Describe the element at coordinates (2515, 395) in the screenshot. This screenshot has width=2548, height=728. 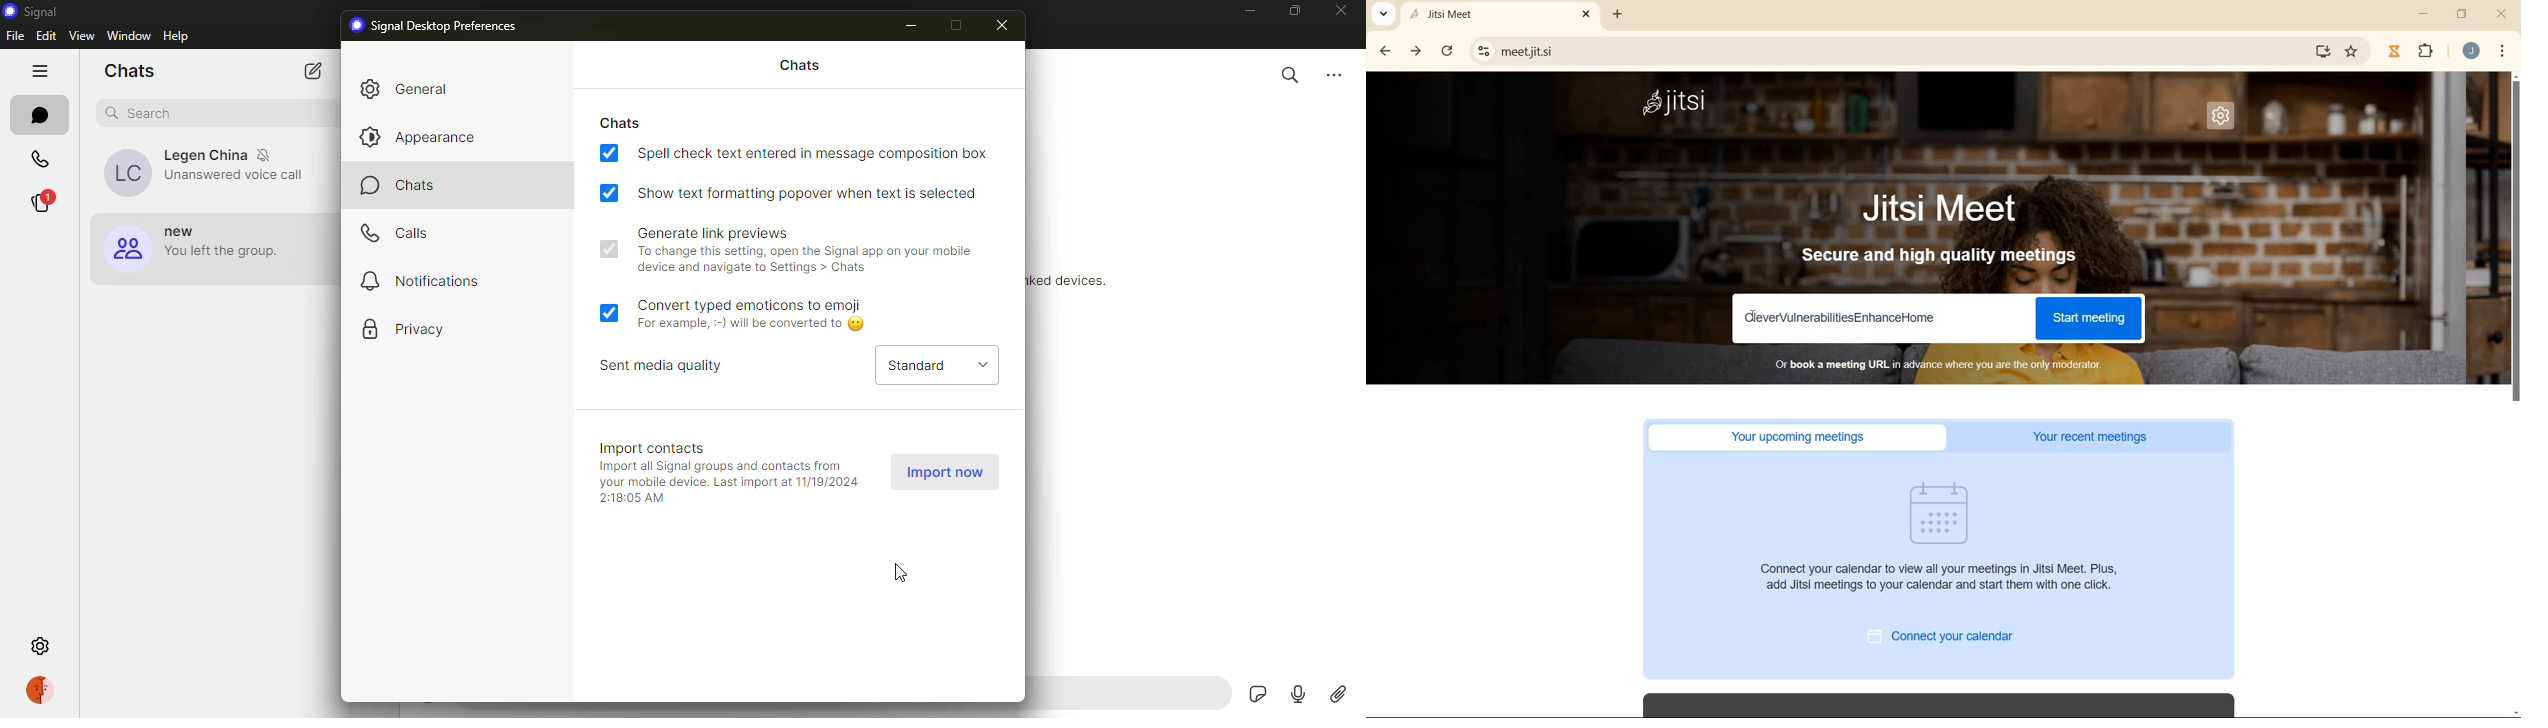
I see `SCROLLBAR` at that location.